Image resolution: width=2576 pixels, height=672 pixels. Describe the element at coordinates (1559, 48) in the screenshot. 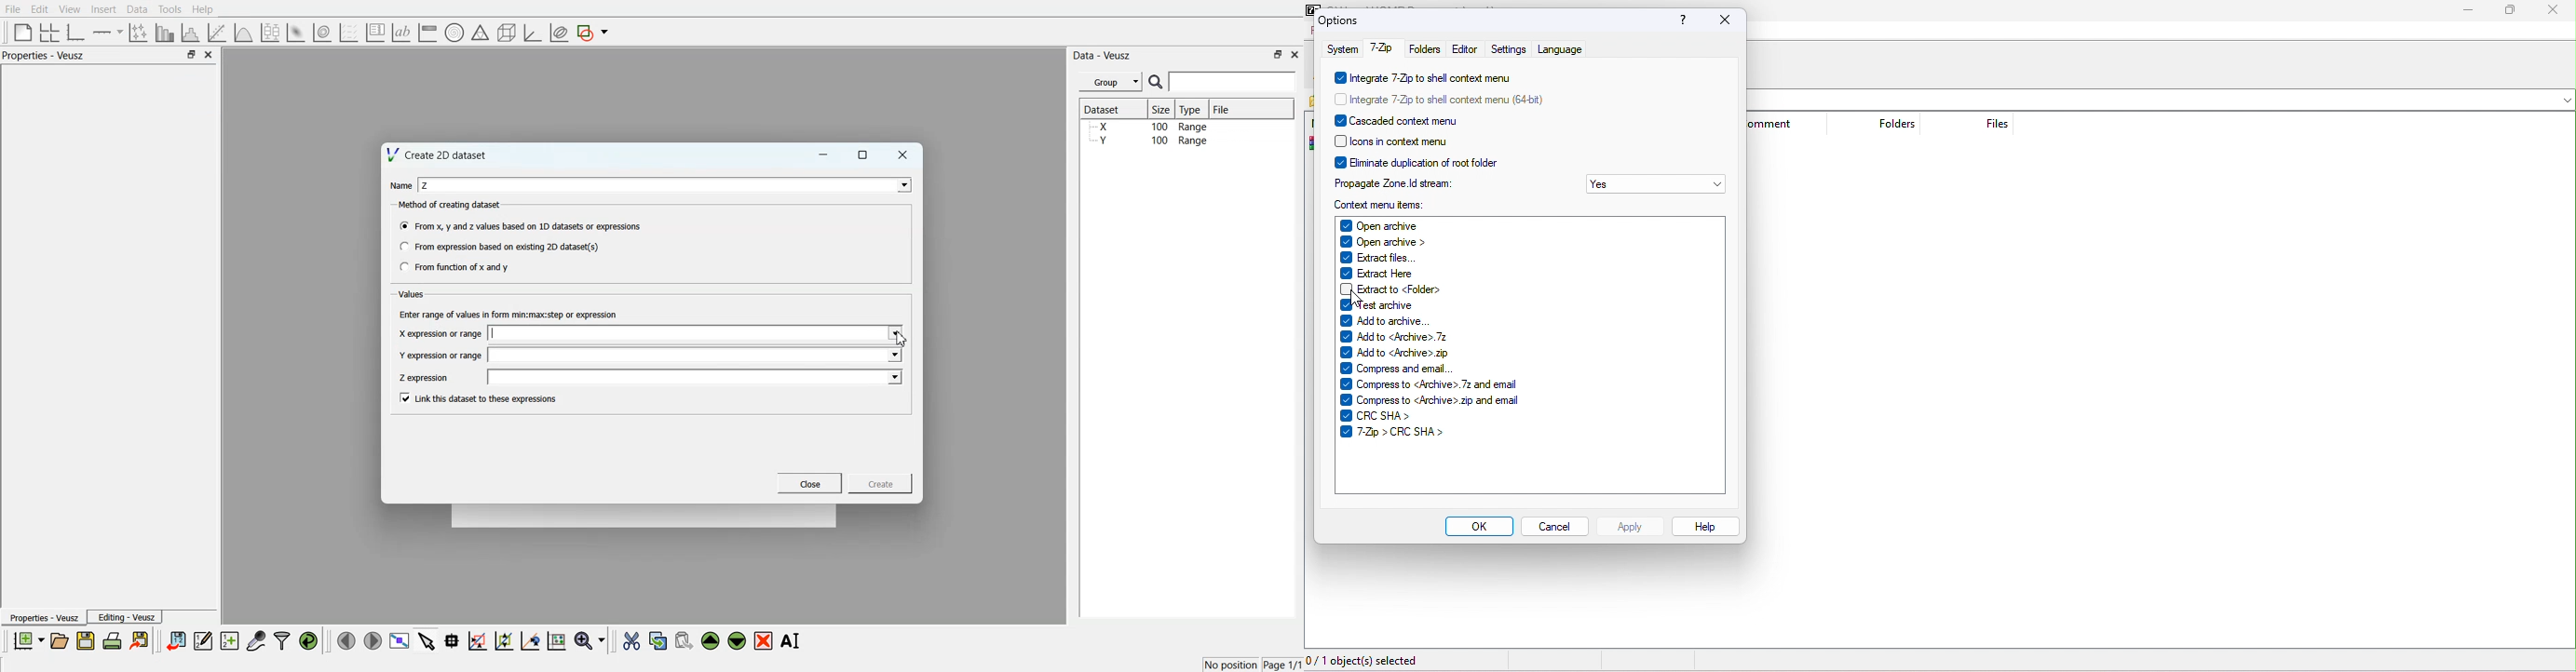

I see `language` at that location.